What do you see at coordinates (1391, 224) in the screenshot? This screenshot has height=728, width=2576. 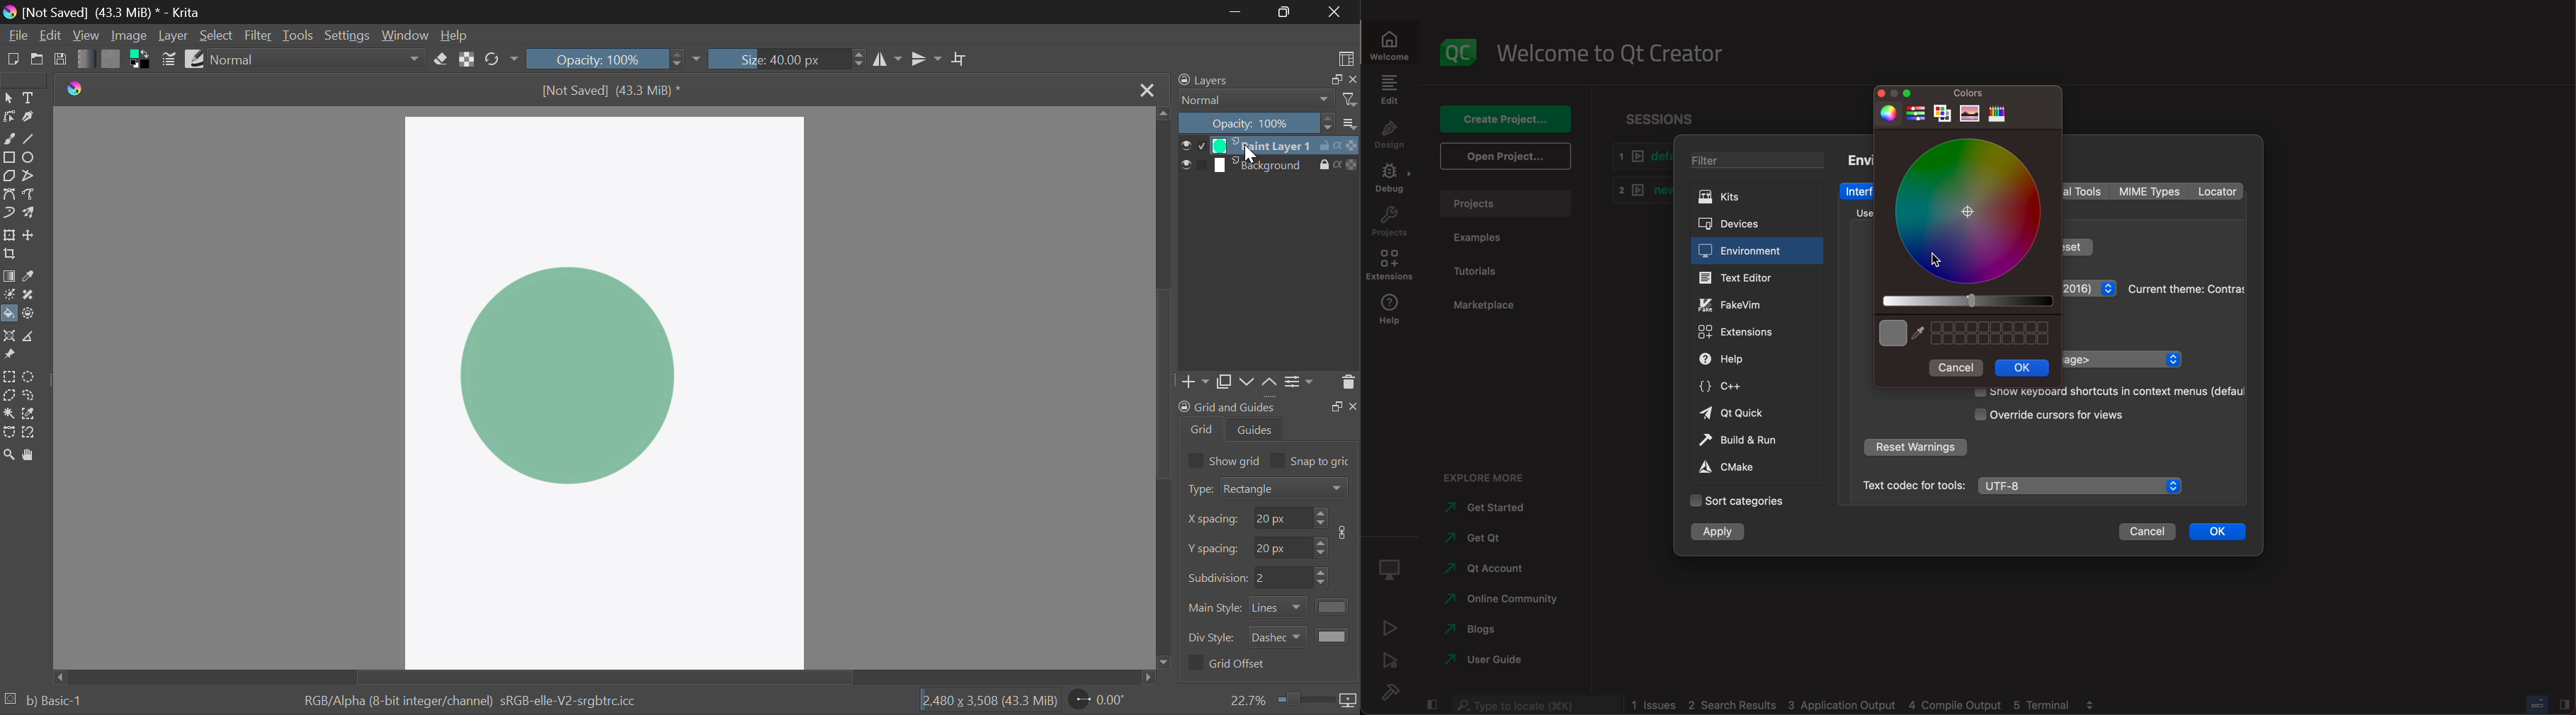 I see `project` at bounding box center [1391, 224].